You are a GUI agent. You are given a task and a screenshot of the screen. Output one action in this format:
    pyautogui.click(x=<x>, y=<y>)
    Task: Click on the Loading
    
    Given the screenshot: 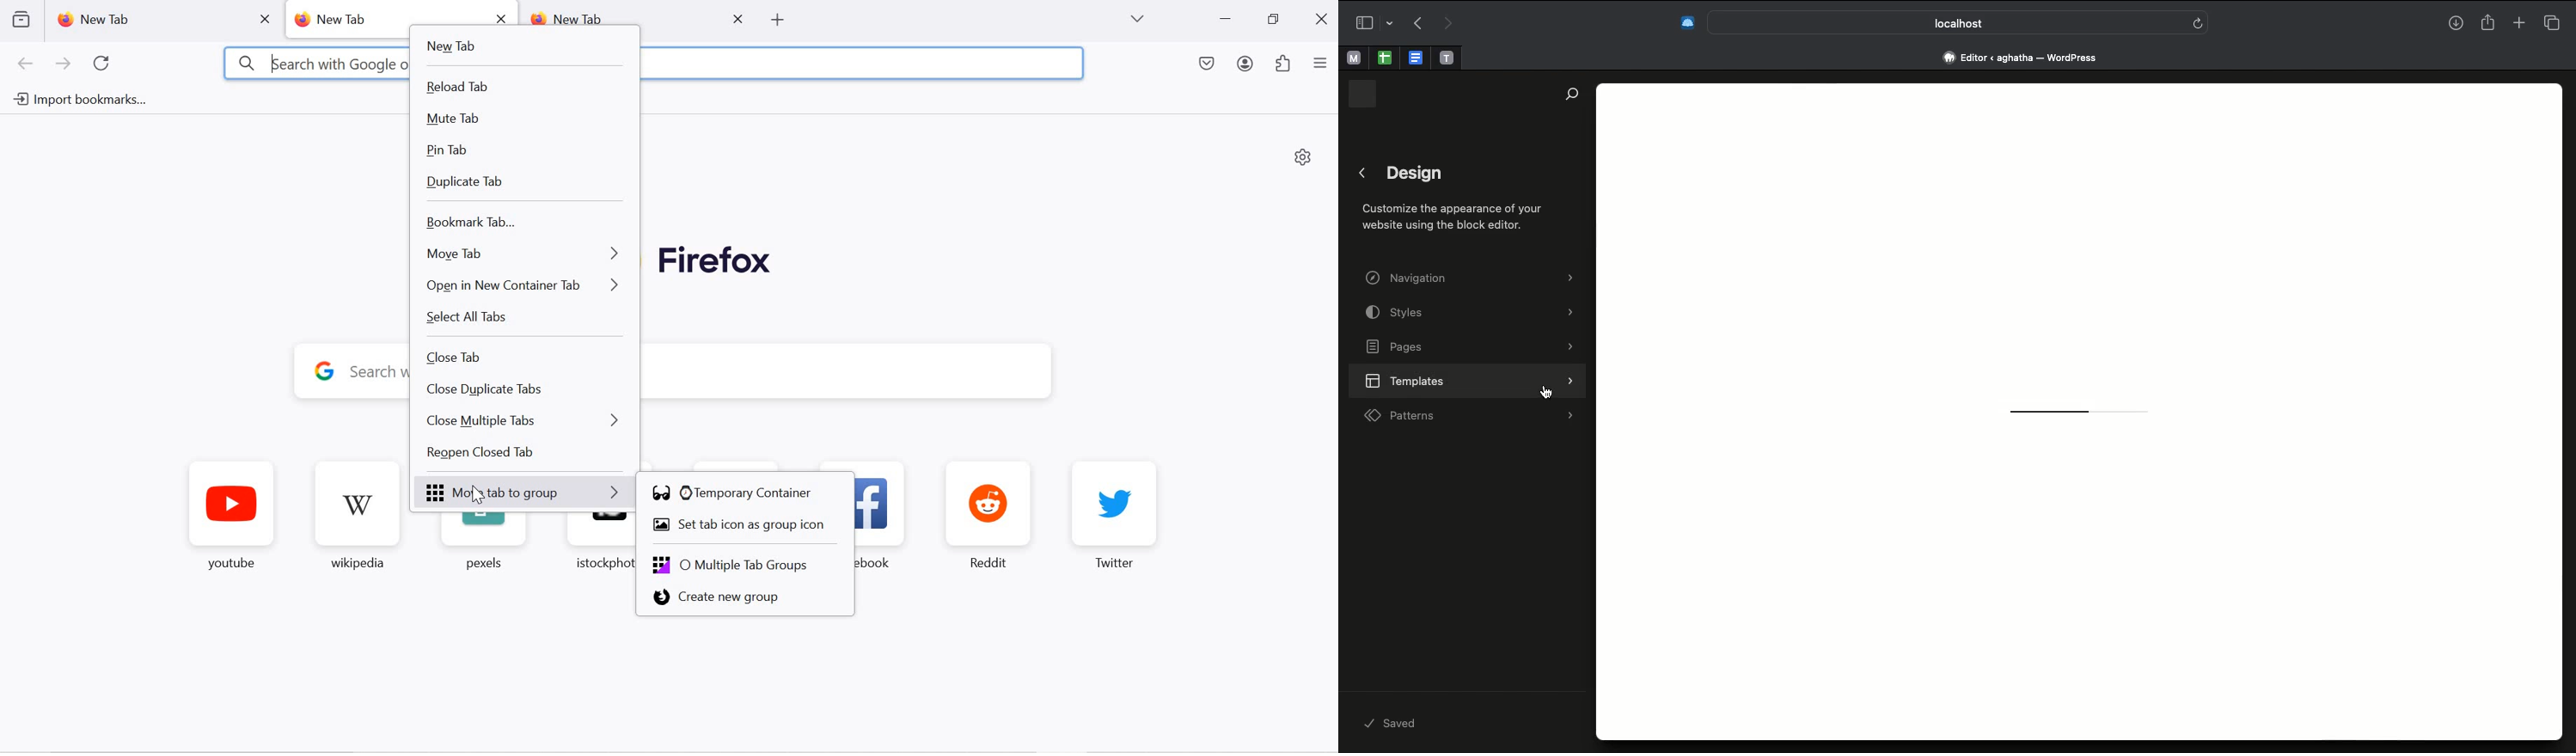 What is the action you would take?
    pyautogui.click(x=2077, y=414)
    